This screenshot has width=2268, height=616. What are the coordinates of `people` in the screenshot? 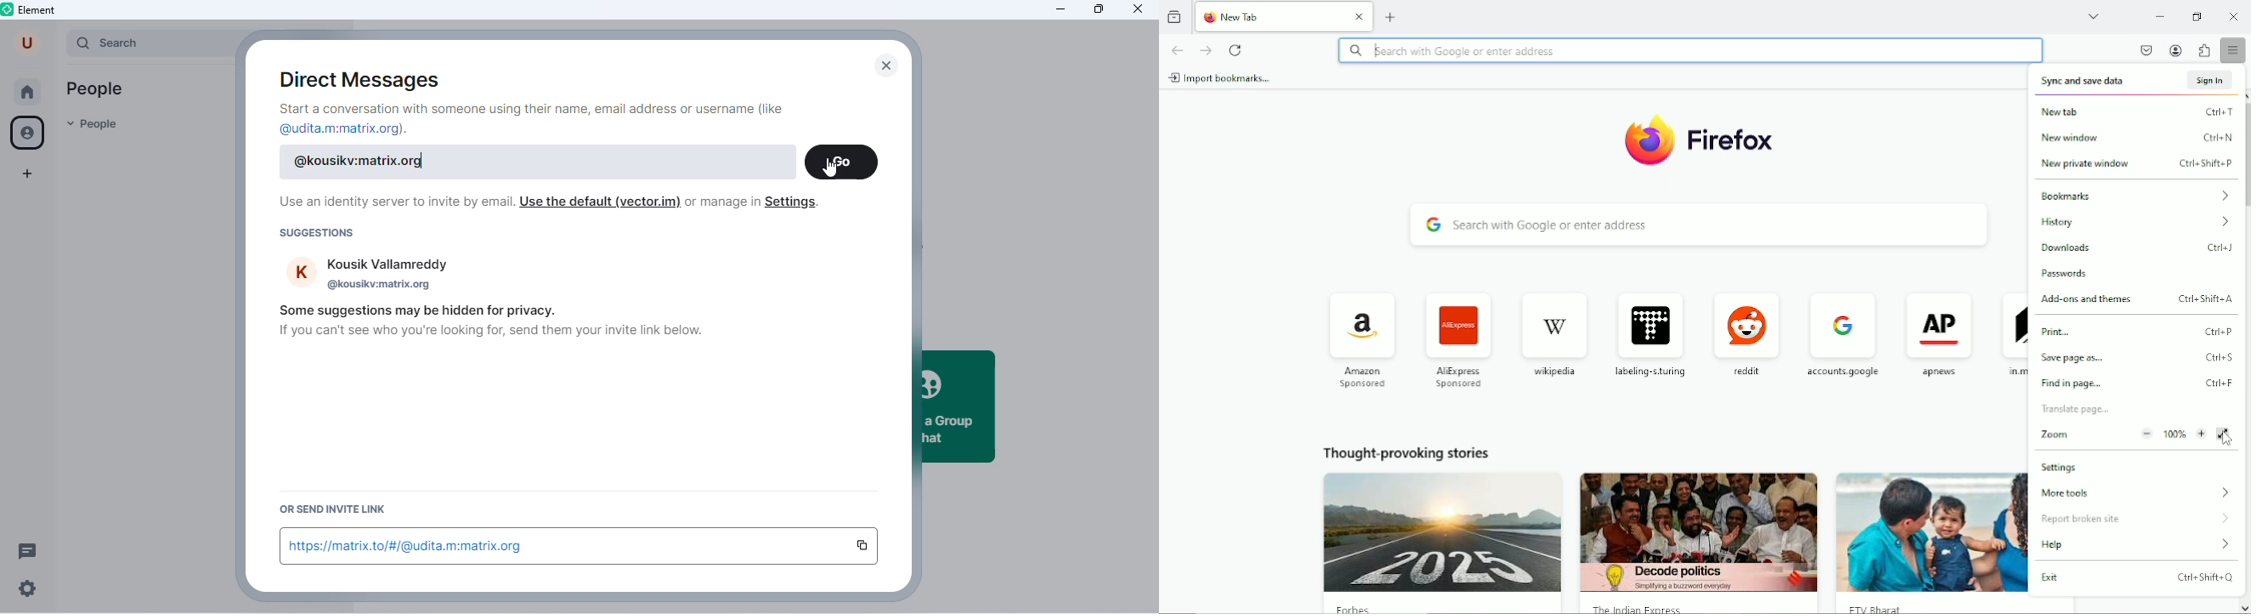 It's located at (94, 126).